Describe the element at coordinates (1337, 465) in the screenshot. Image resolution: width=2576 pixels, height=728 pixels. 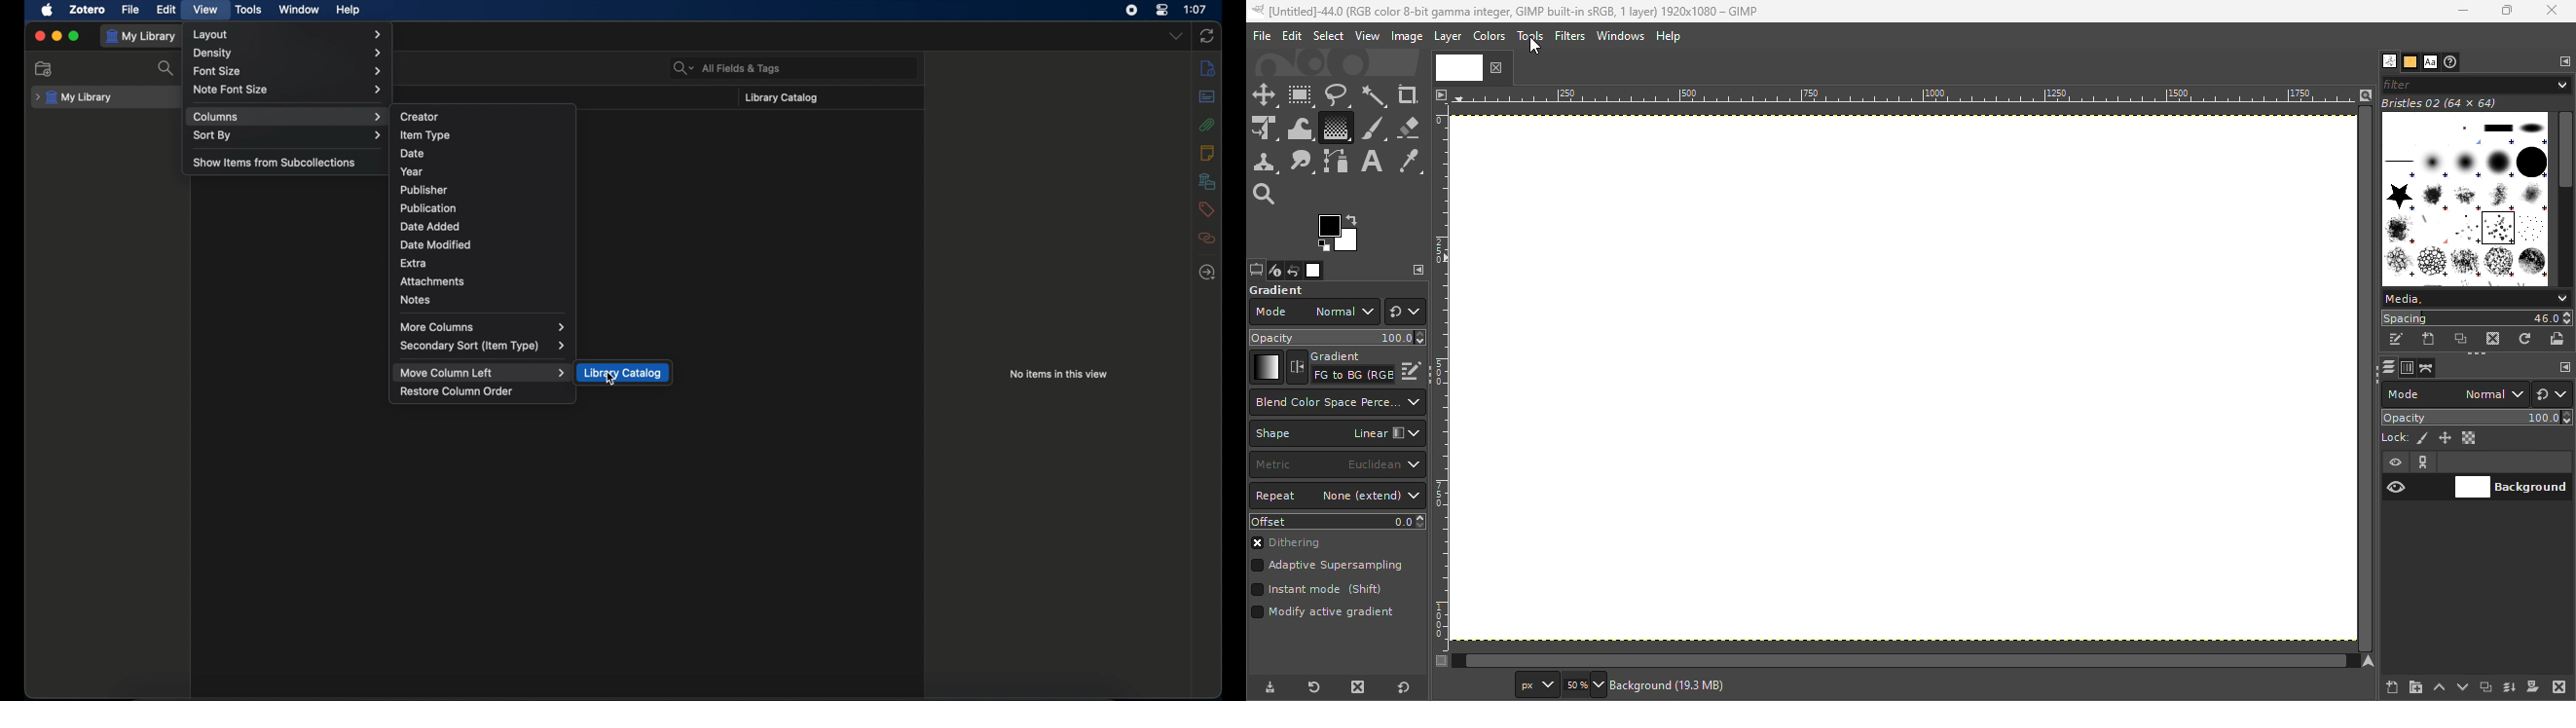
I see `Matric to the use for the distance calculation` at that location.